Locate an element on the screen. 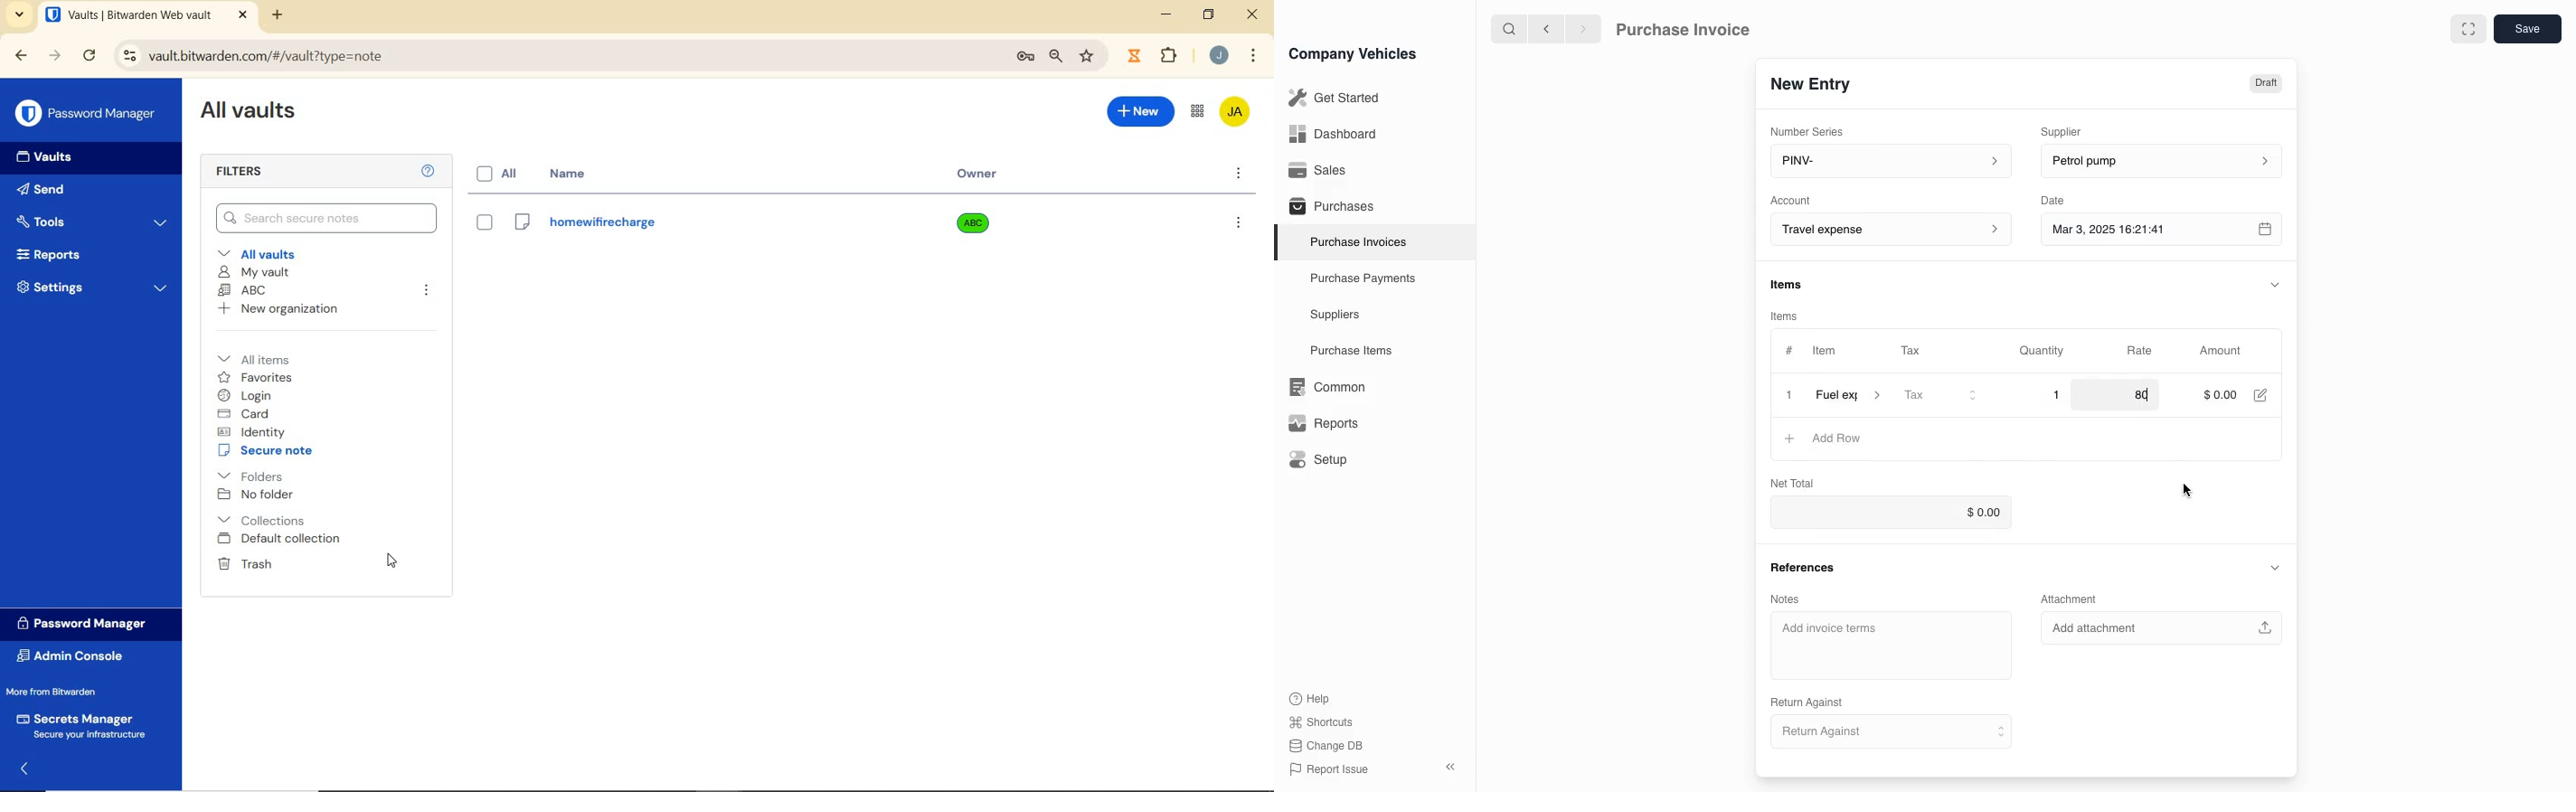 The height and width of the screenshot is (812, 2576). search is located at coordinates (1510, 28).